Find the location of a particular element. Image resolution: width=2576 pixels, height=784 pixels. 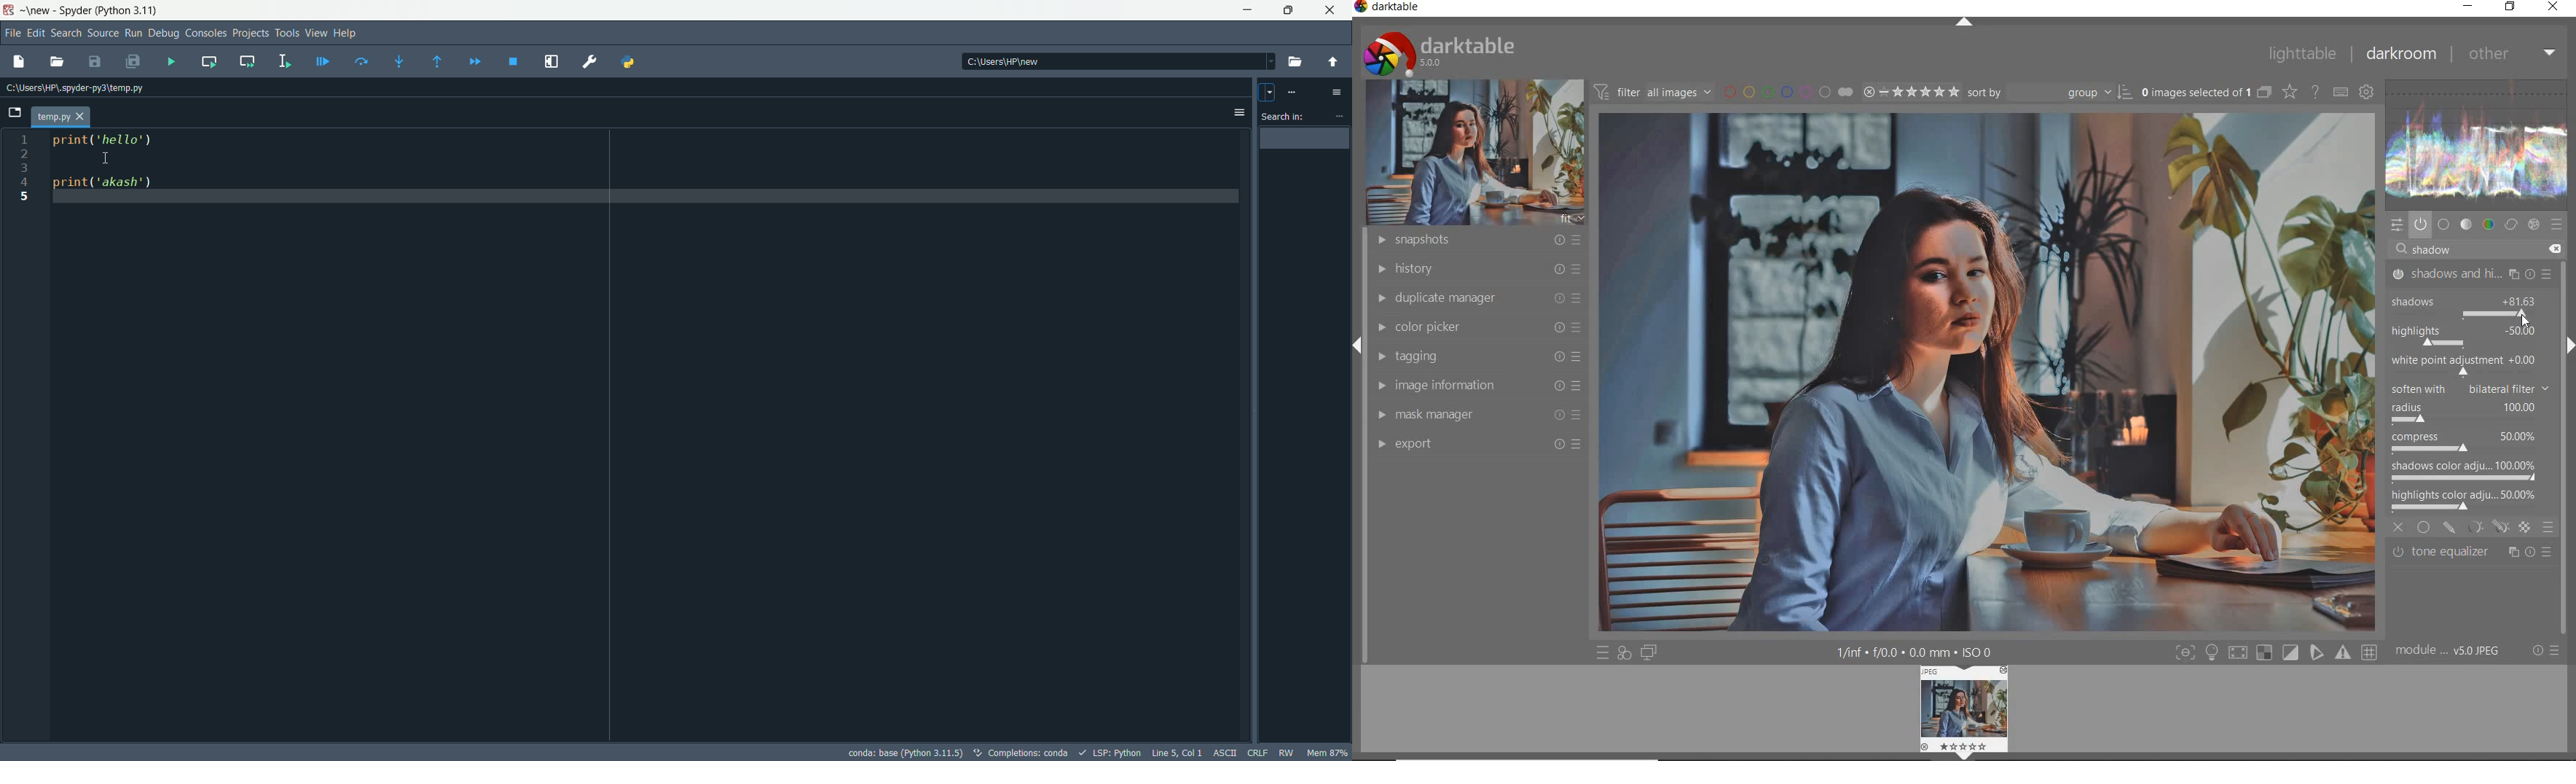

history is located at coordinates (1475, 268).